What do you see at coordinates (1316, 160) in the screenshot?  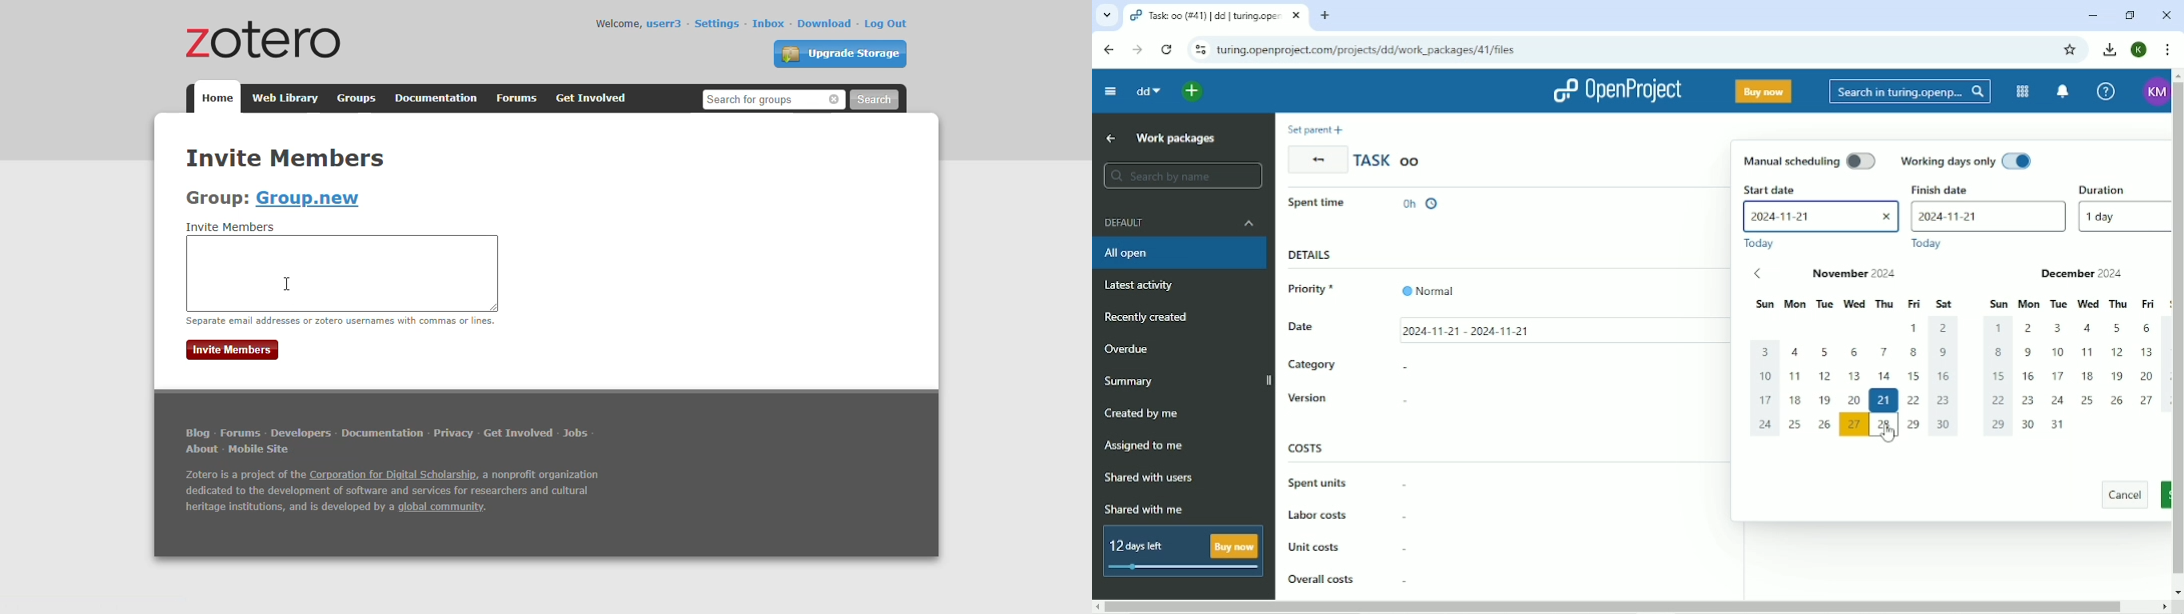 I see `Back` at bounding box center [1316, 160].